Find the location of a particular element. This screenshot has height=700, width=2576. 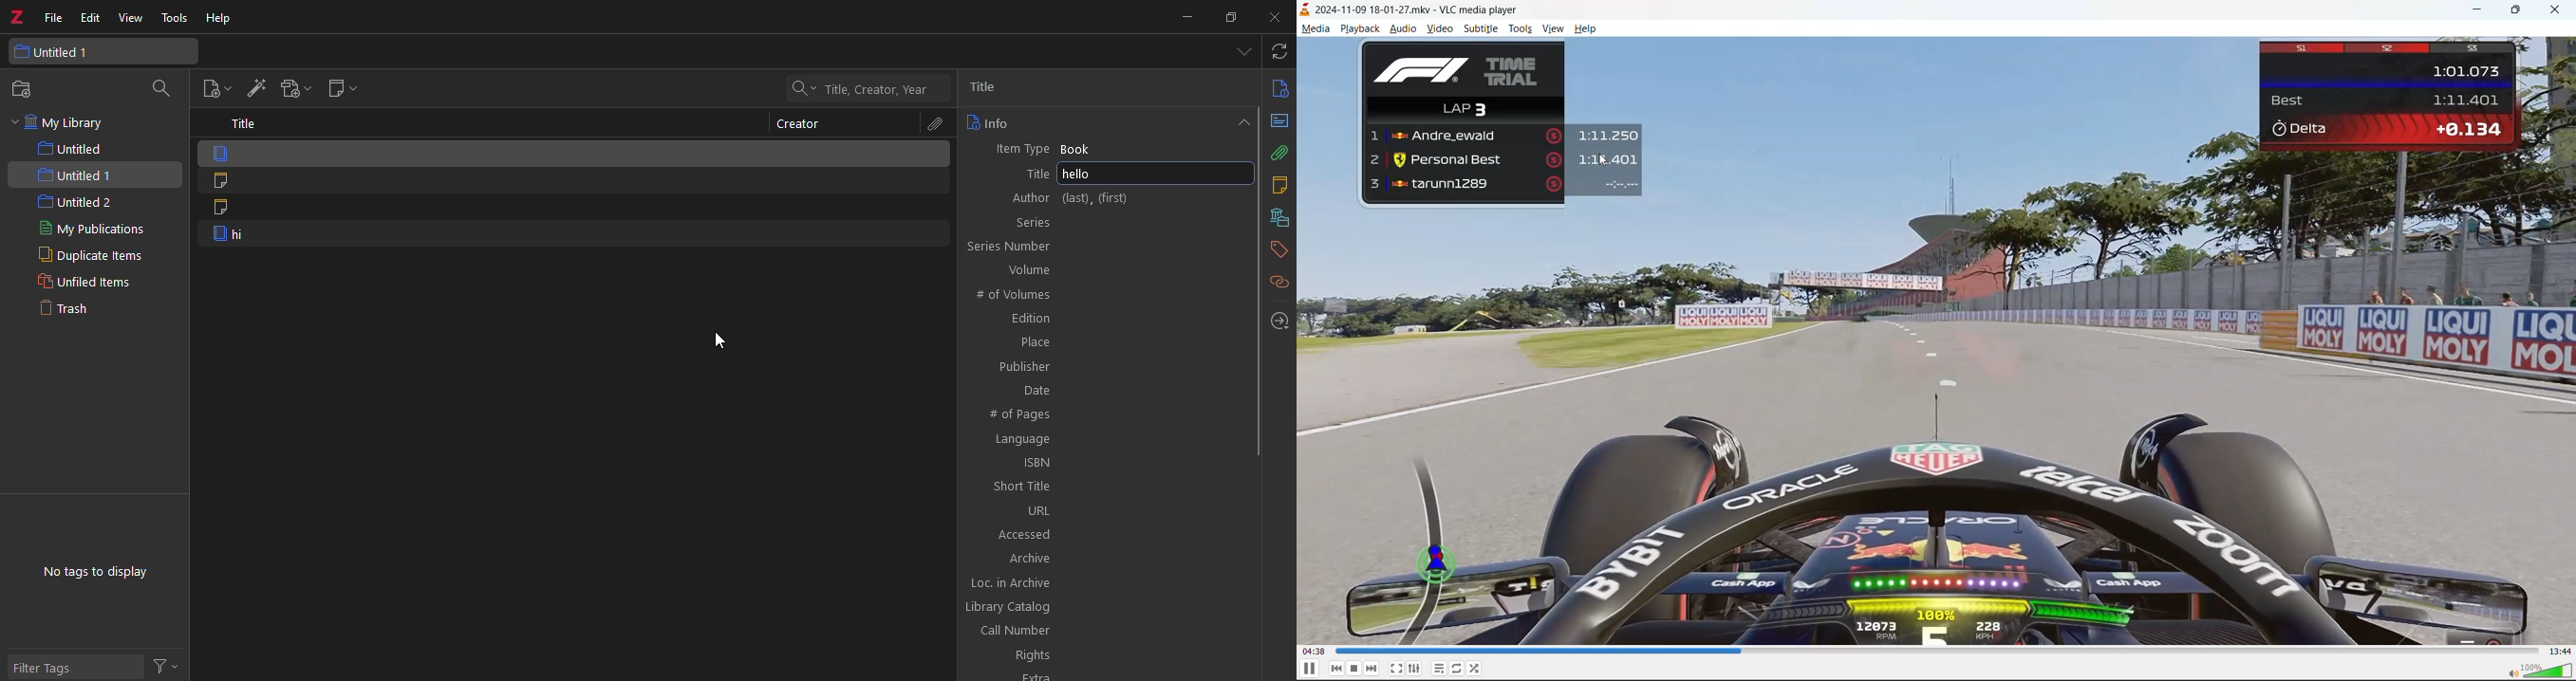

untitled 2 is located at coordinates (89, 203).